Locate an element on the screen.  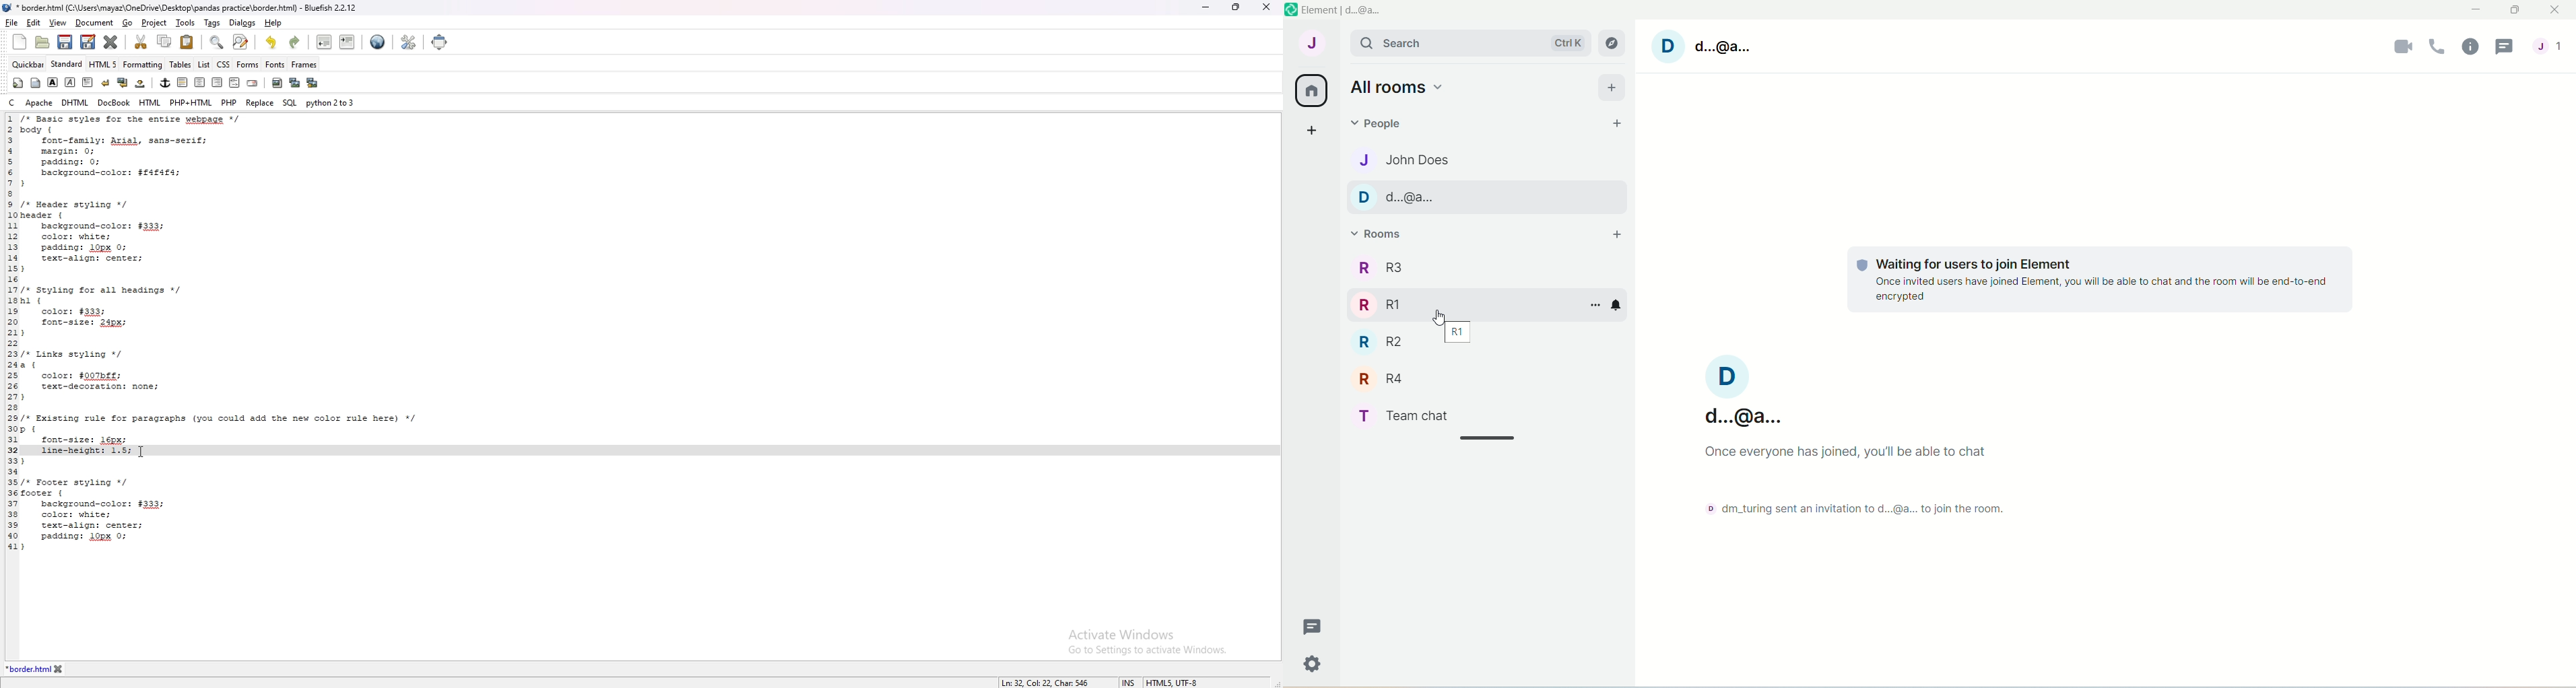
multi thumbnail is located at coordinates (313, 83).